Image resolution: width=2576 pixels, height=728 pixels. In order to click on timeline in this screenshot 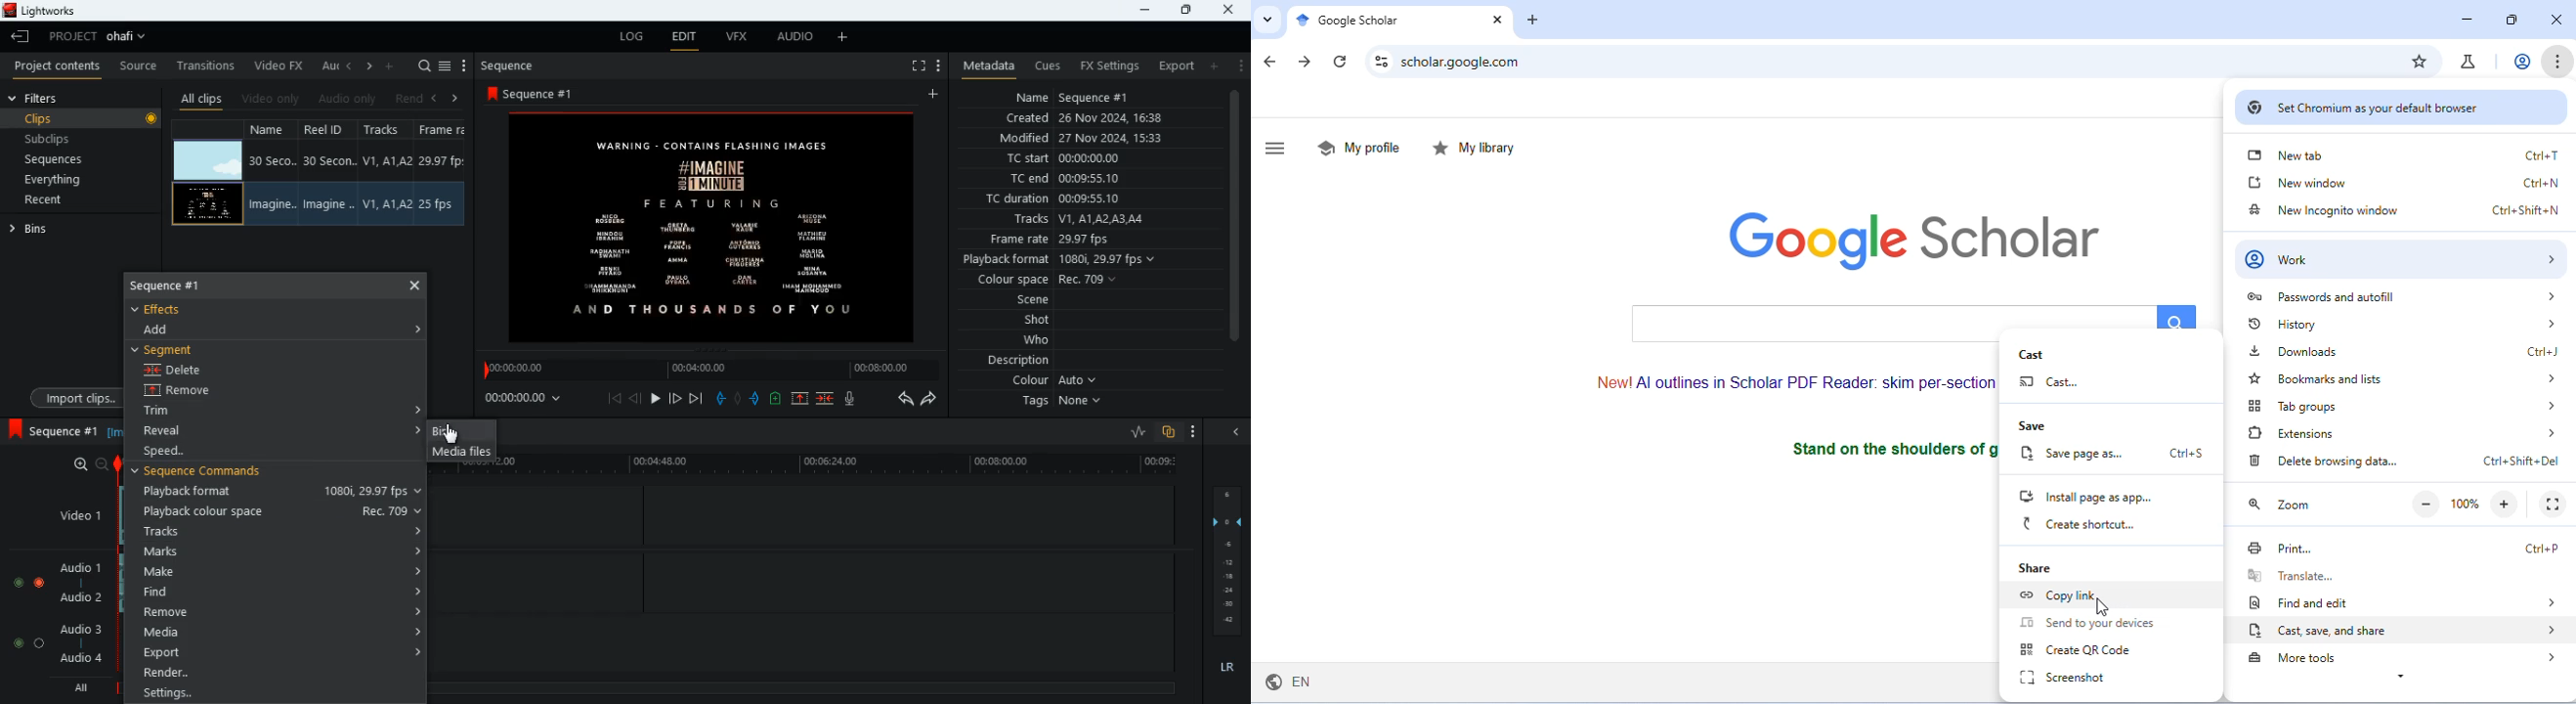, I will do `click(706, 370)`.